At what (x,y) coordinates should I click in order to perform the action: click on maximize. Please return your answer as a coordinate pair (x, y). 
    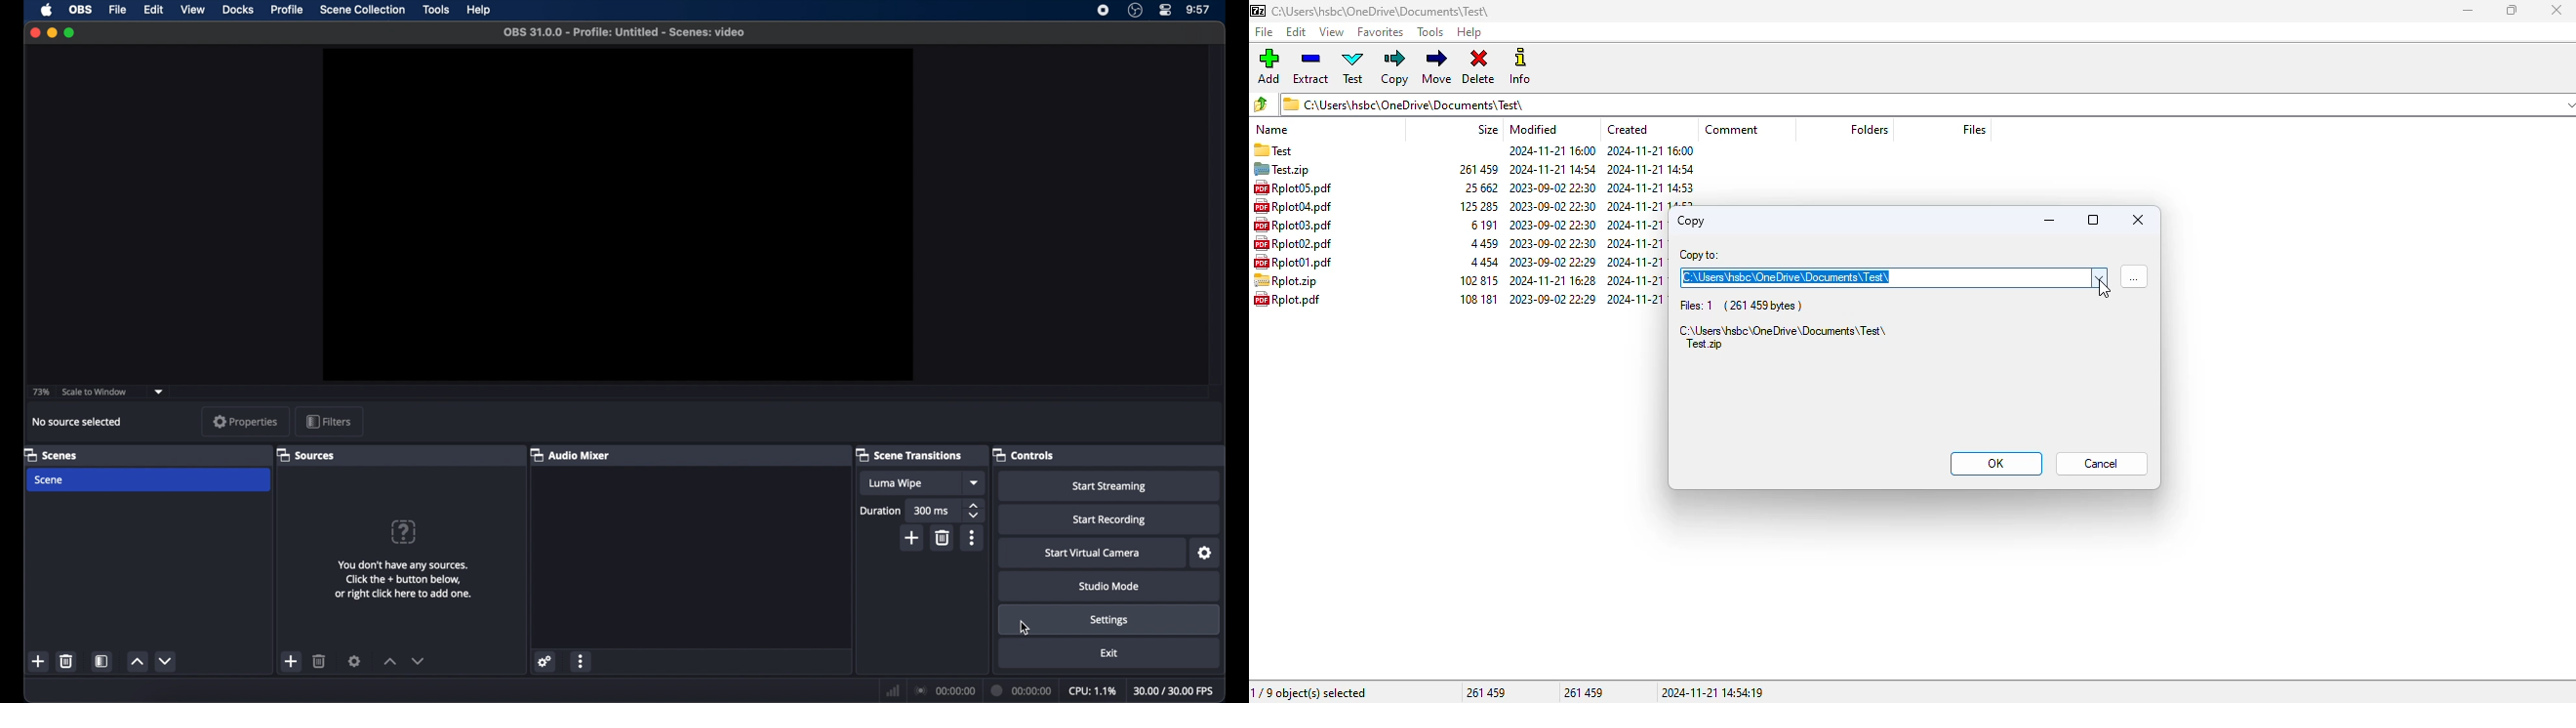
    Looking at the image, I should click on (69, 34).